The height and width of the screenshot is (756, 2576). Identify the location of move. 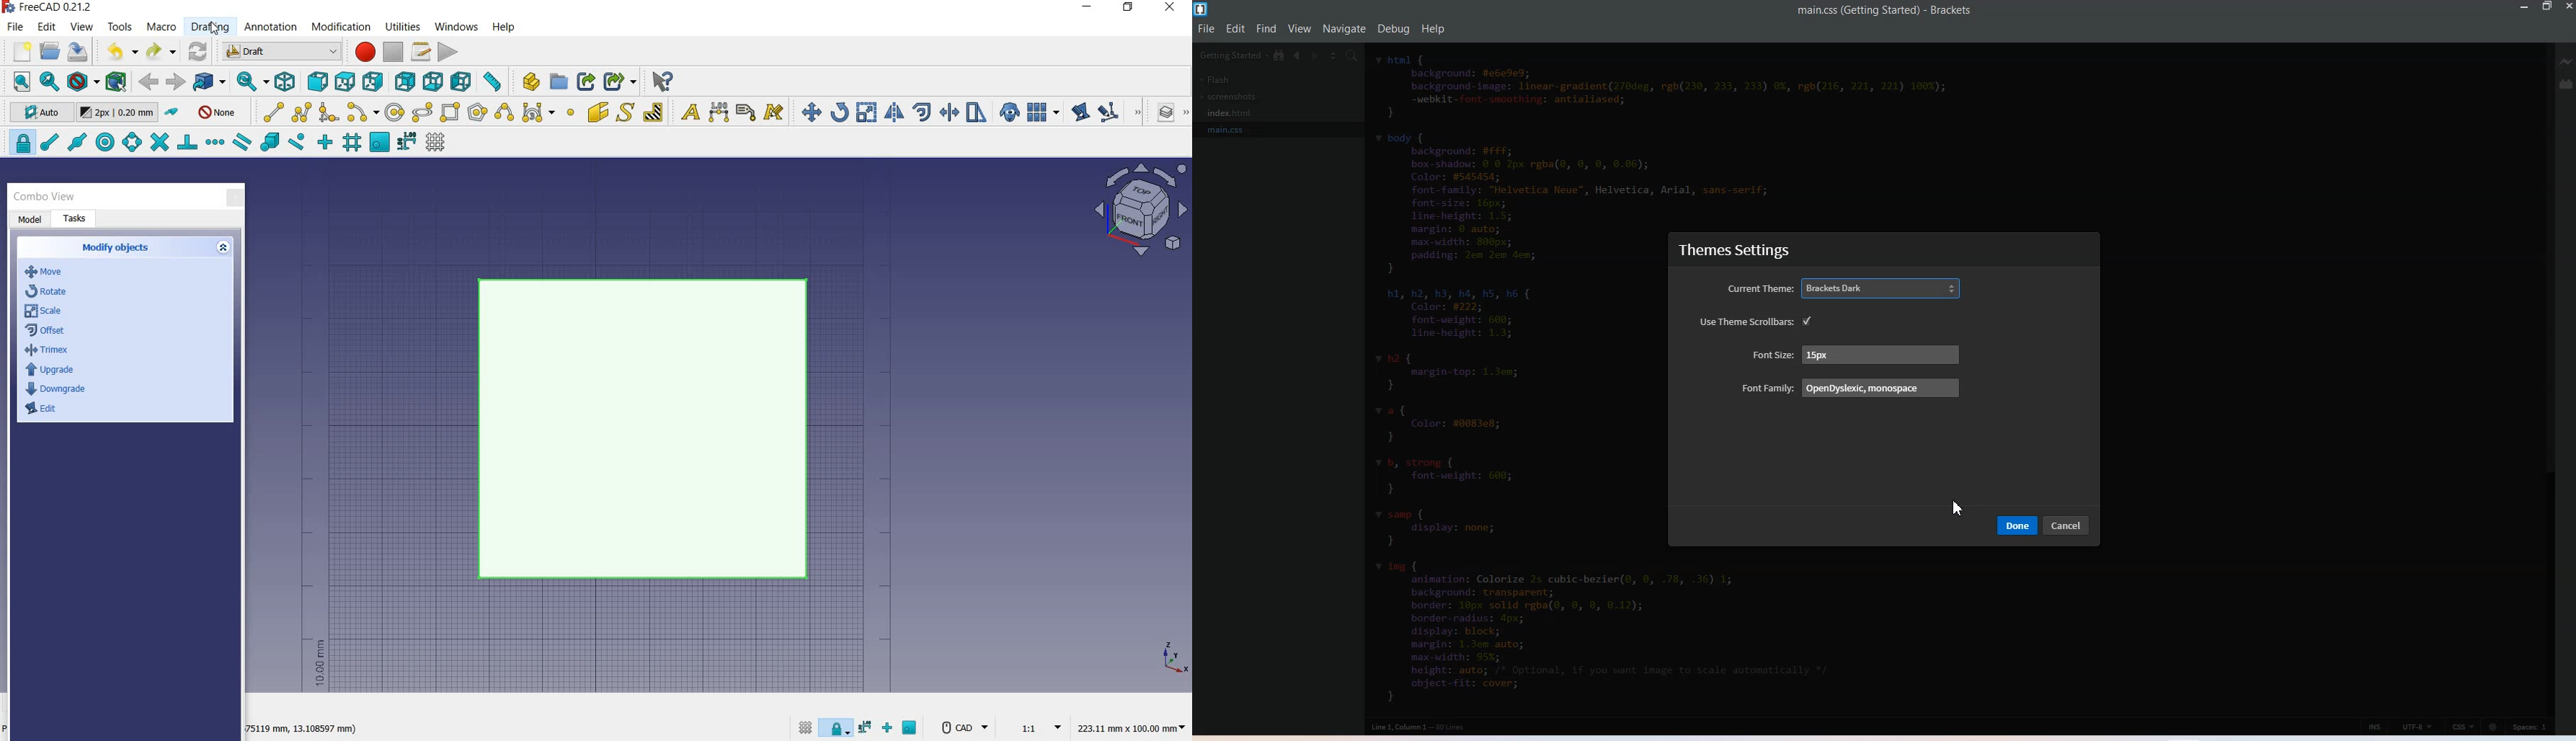
(52, 273).